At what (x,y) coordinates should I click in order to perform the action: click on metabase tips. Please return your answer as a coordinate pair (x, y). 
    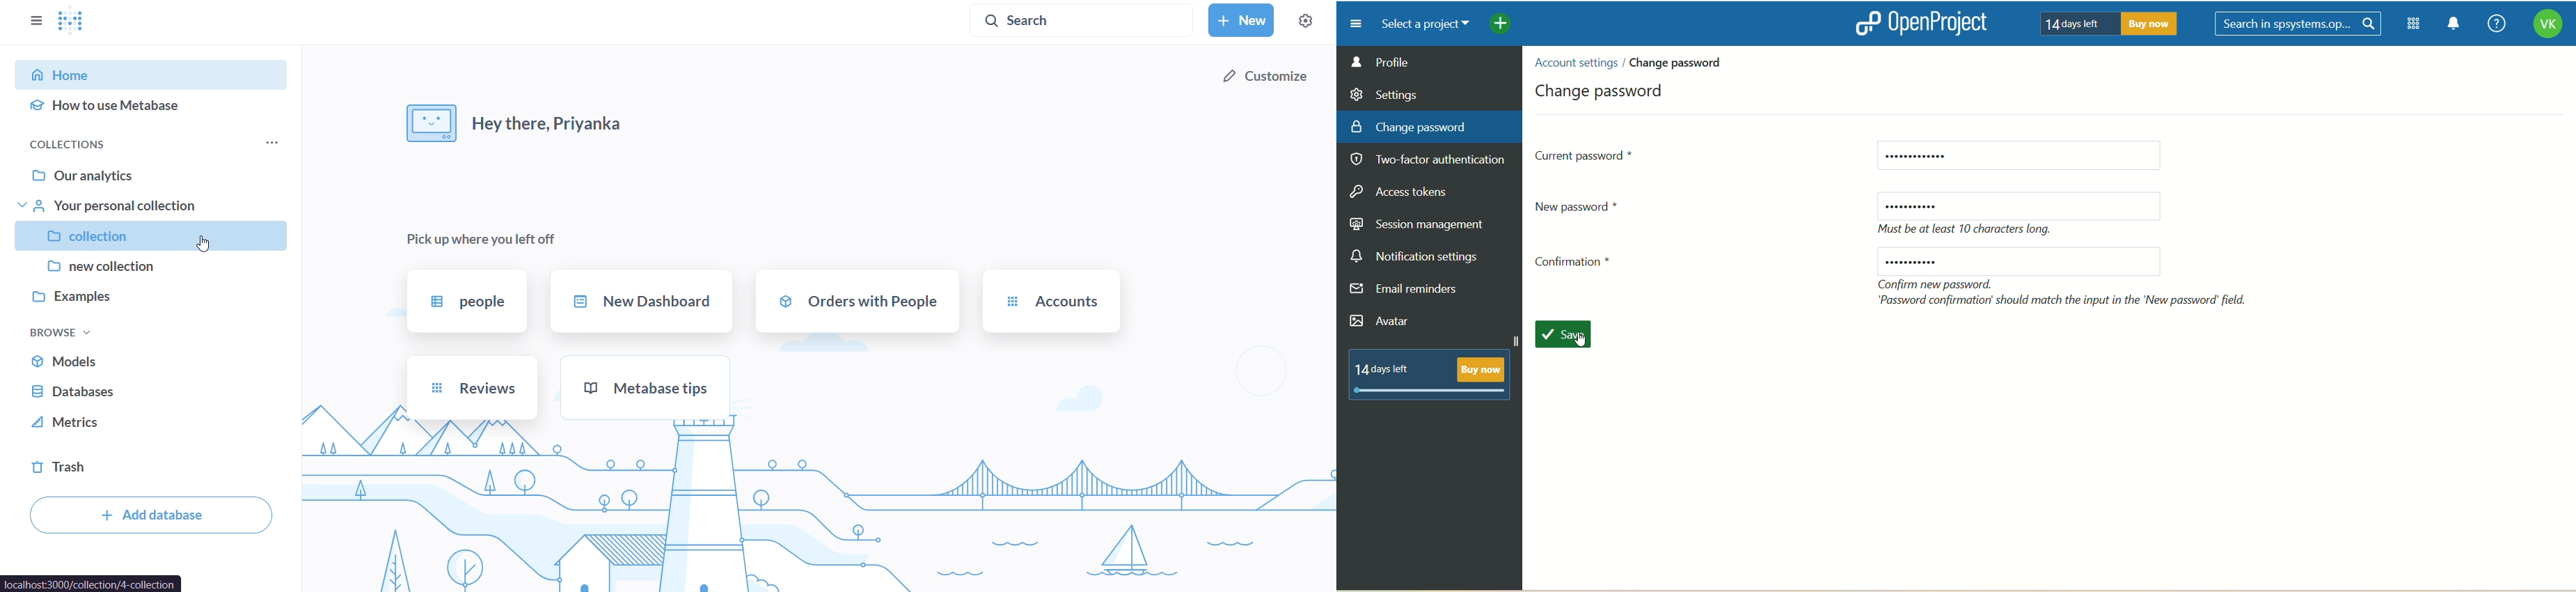
    Looking at the image, I should click on (647, 390).